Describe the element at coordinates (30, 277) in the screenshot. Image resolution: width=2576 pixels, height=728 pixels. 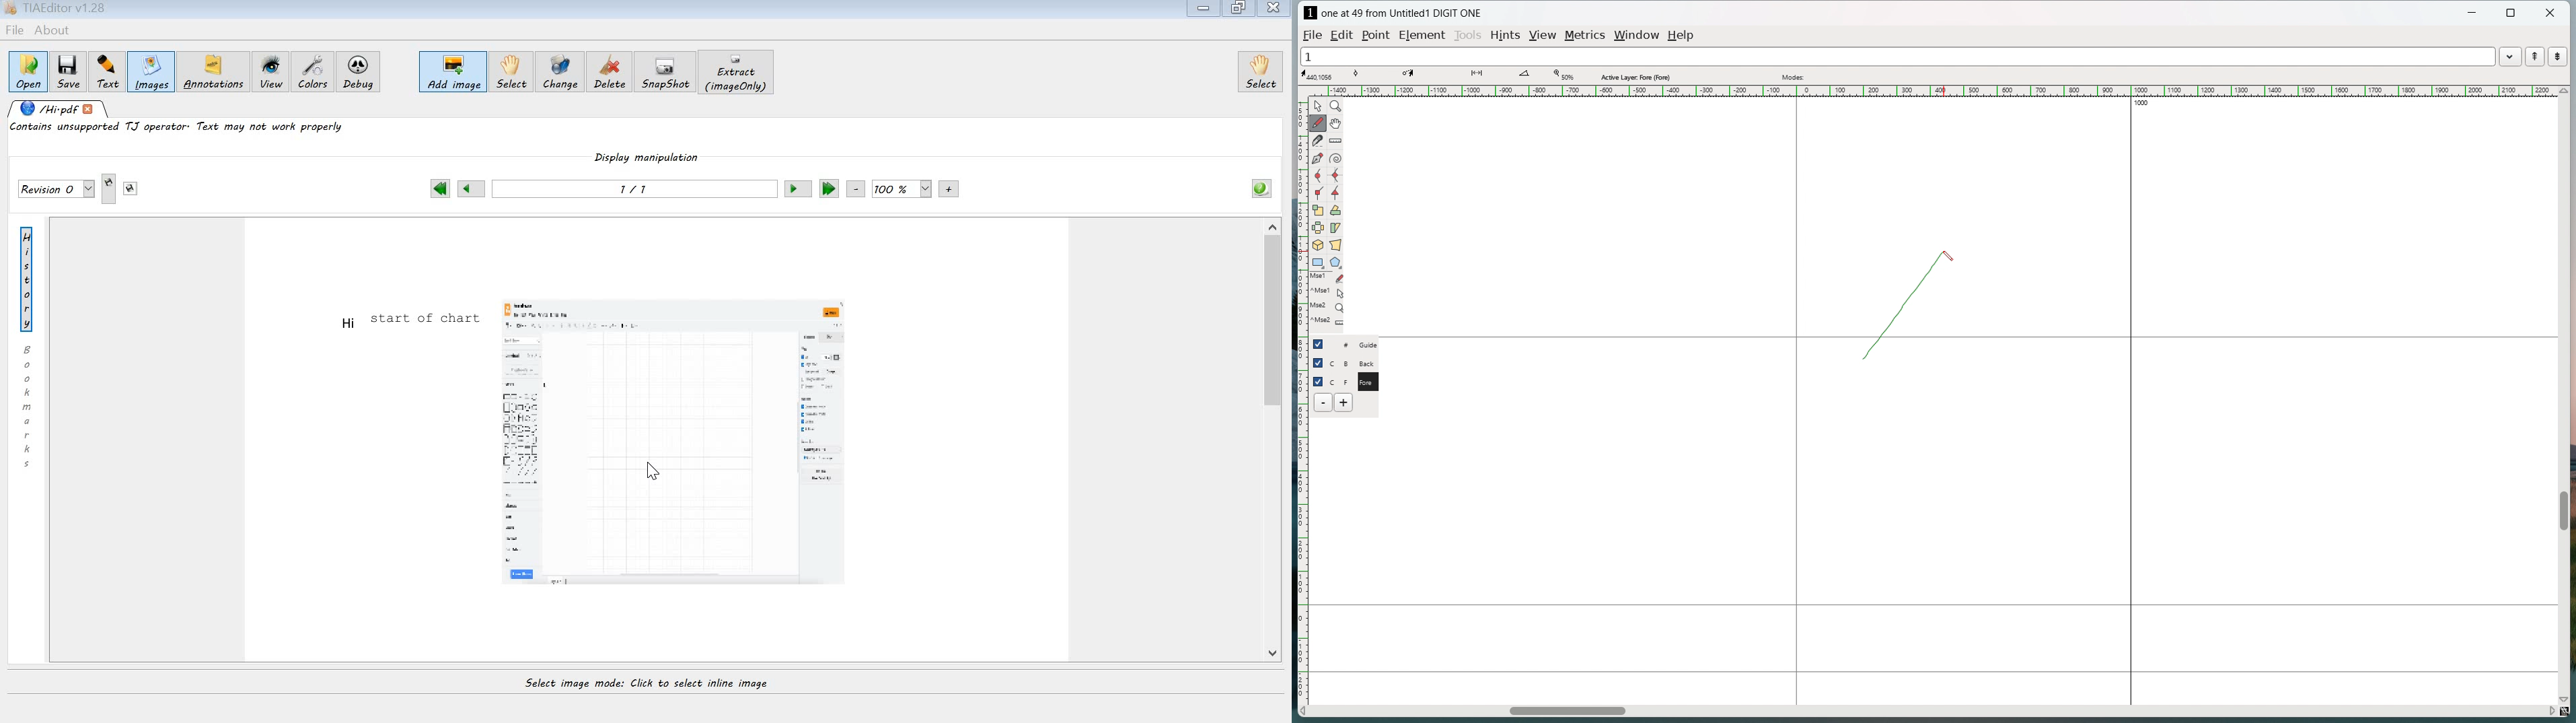
I see `History` at that location.